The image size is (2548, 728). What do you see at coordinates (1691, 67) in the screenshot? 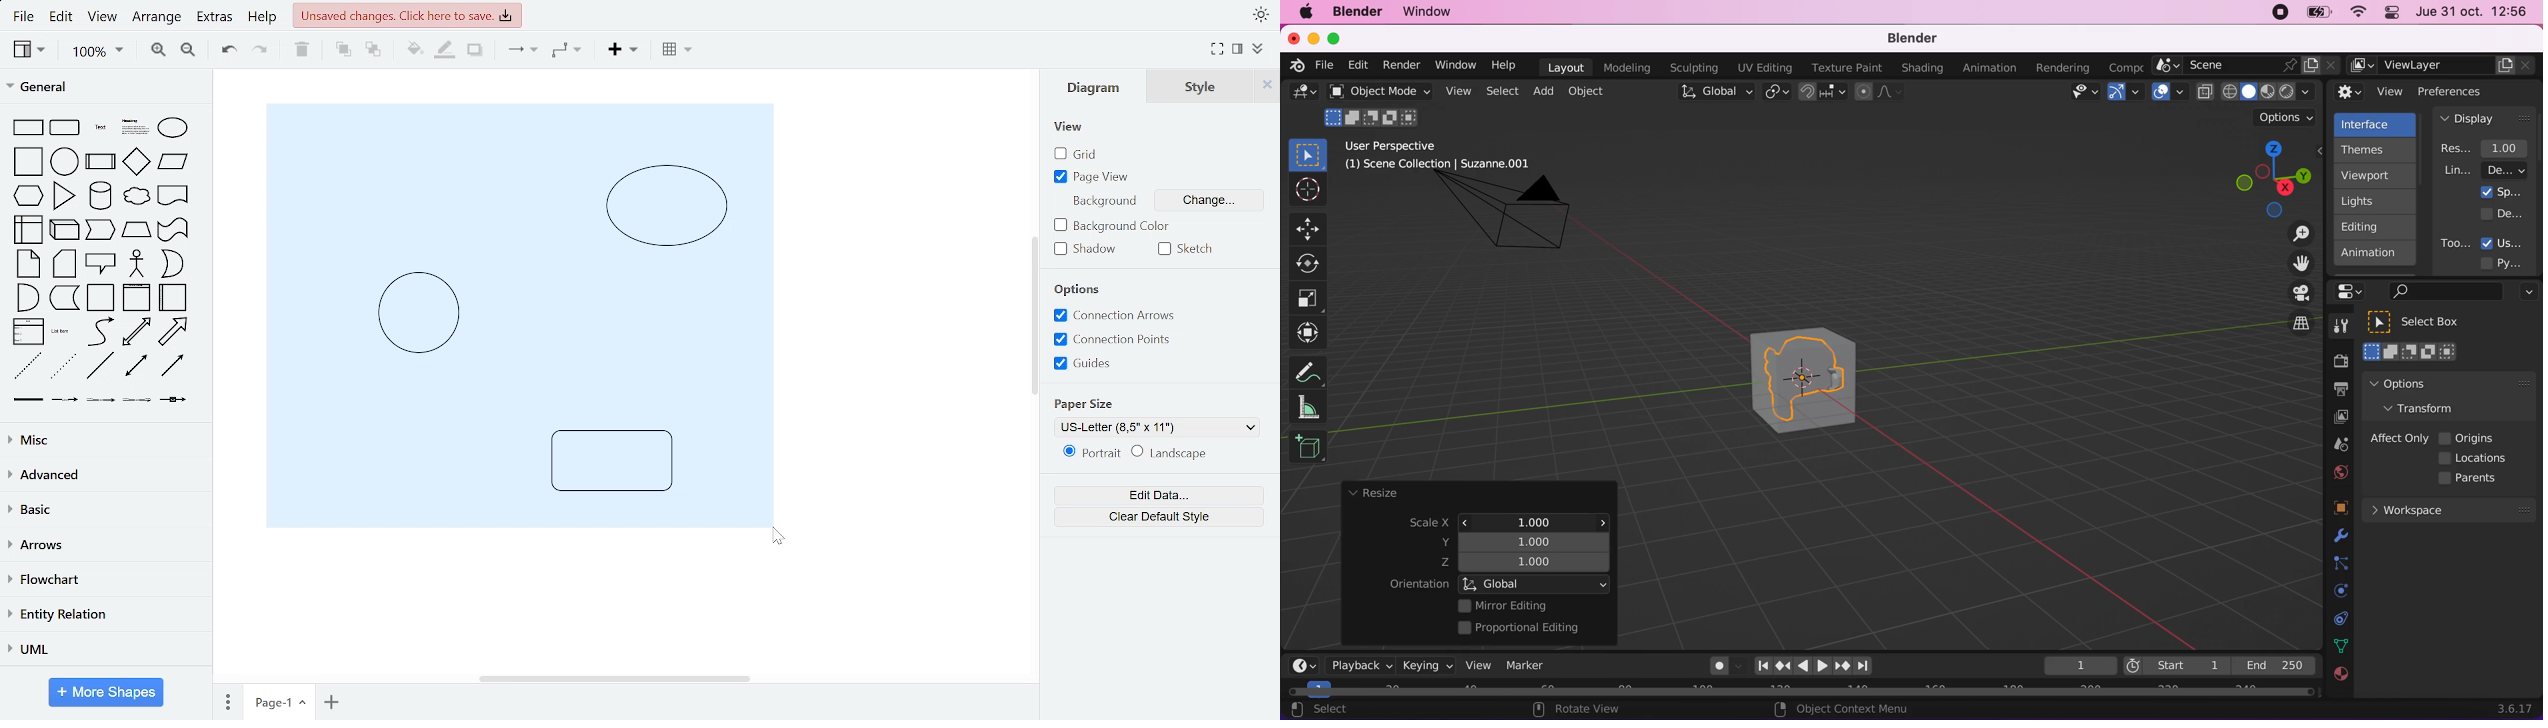
I see `sculpting` at bounding box center [1691, 67].